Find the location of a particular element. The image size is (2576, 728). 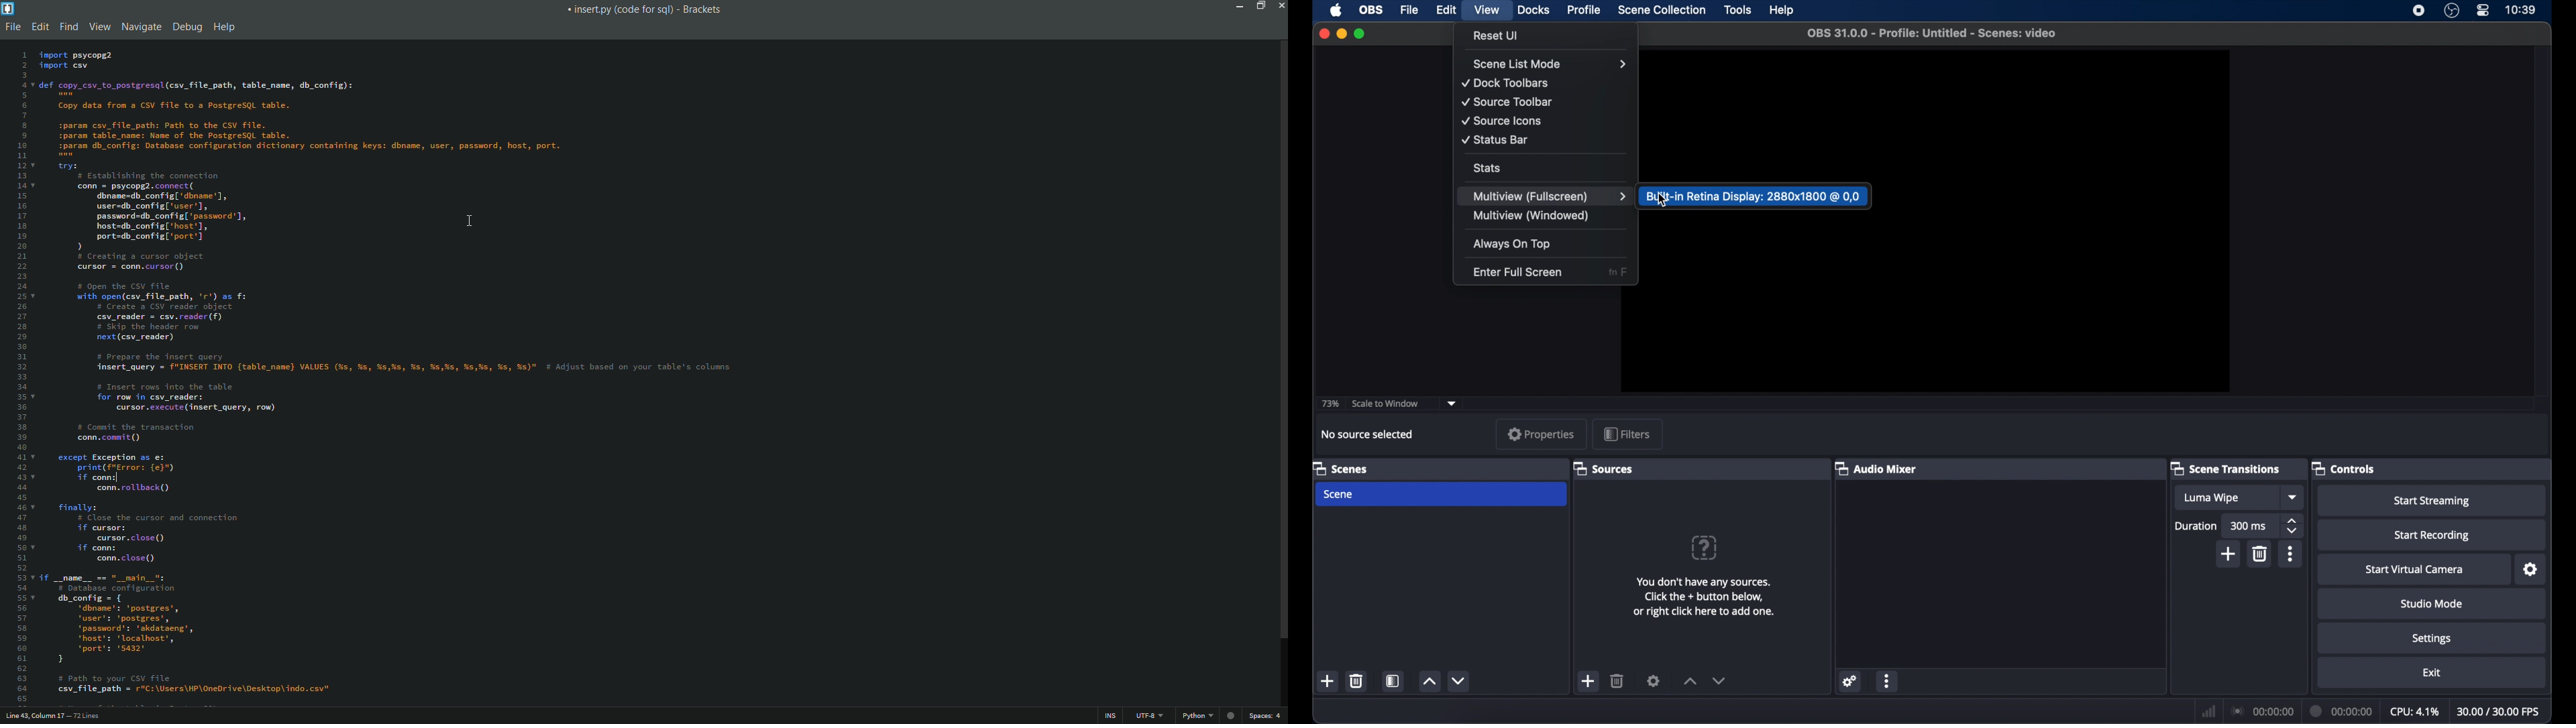

Built-in Retina Display: 2880x1800 @ 0,0 is located at coordinates (1753, 194).